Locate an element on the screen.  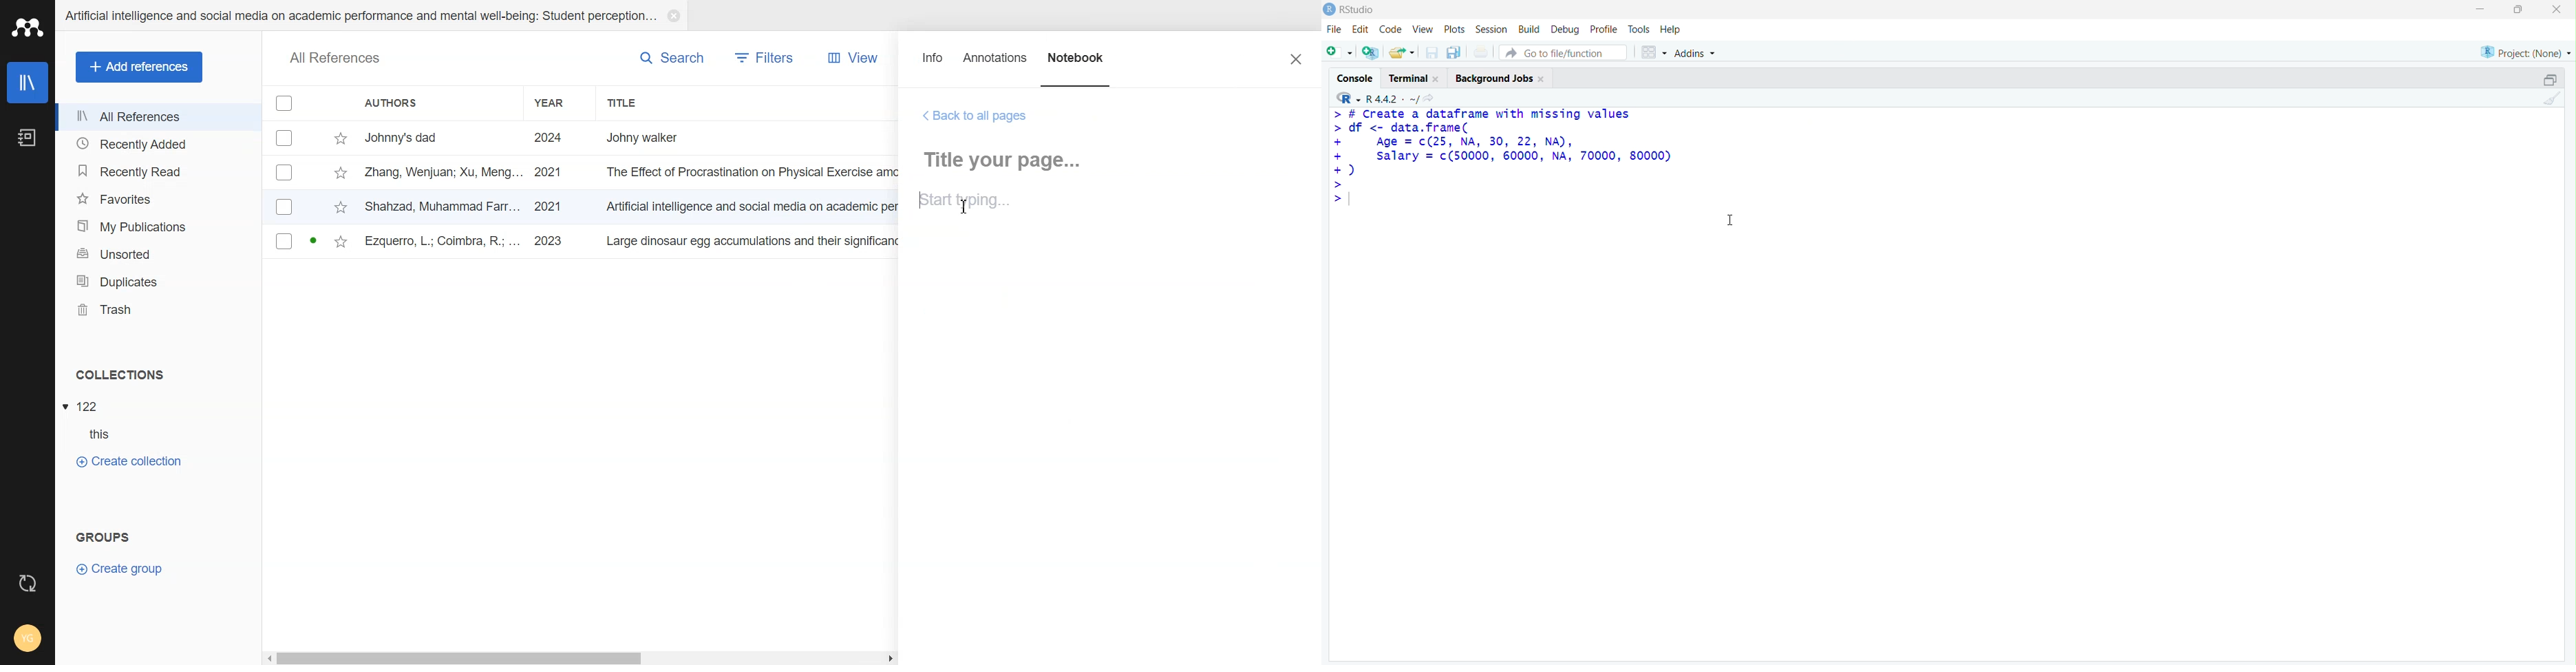
Addins is located at coordinates (1695, 51).